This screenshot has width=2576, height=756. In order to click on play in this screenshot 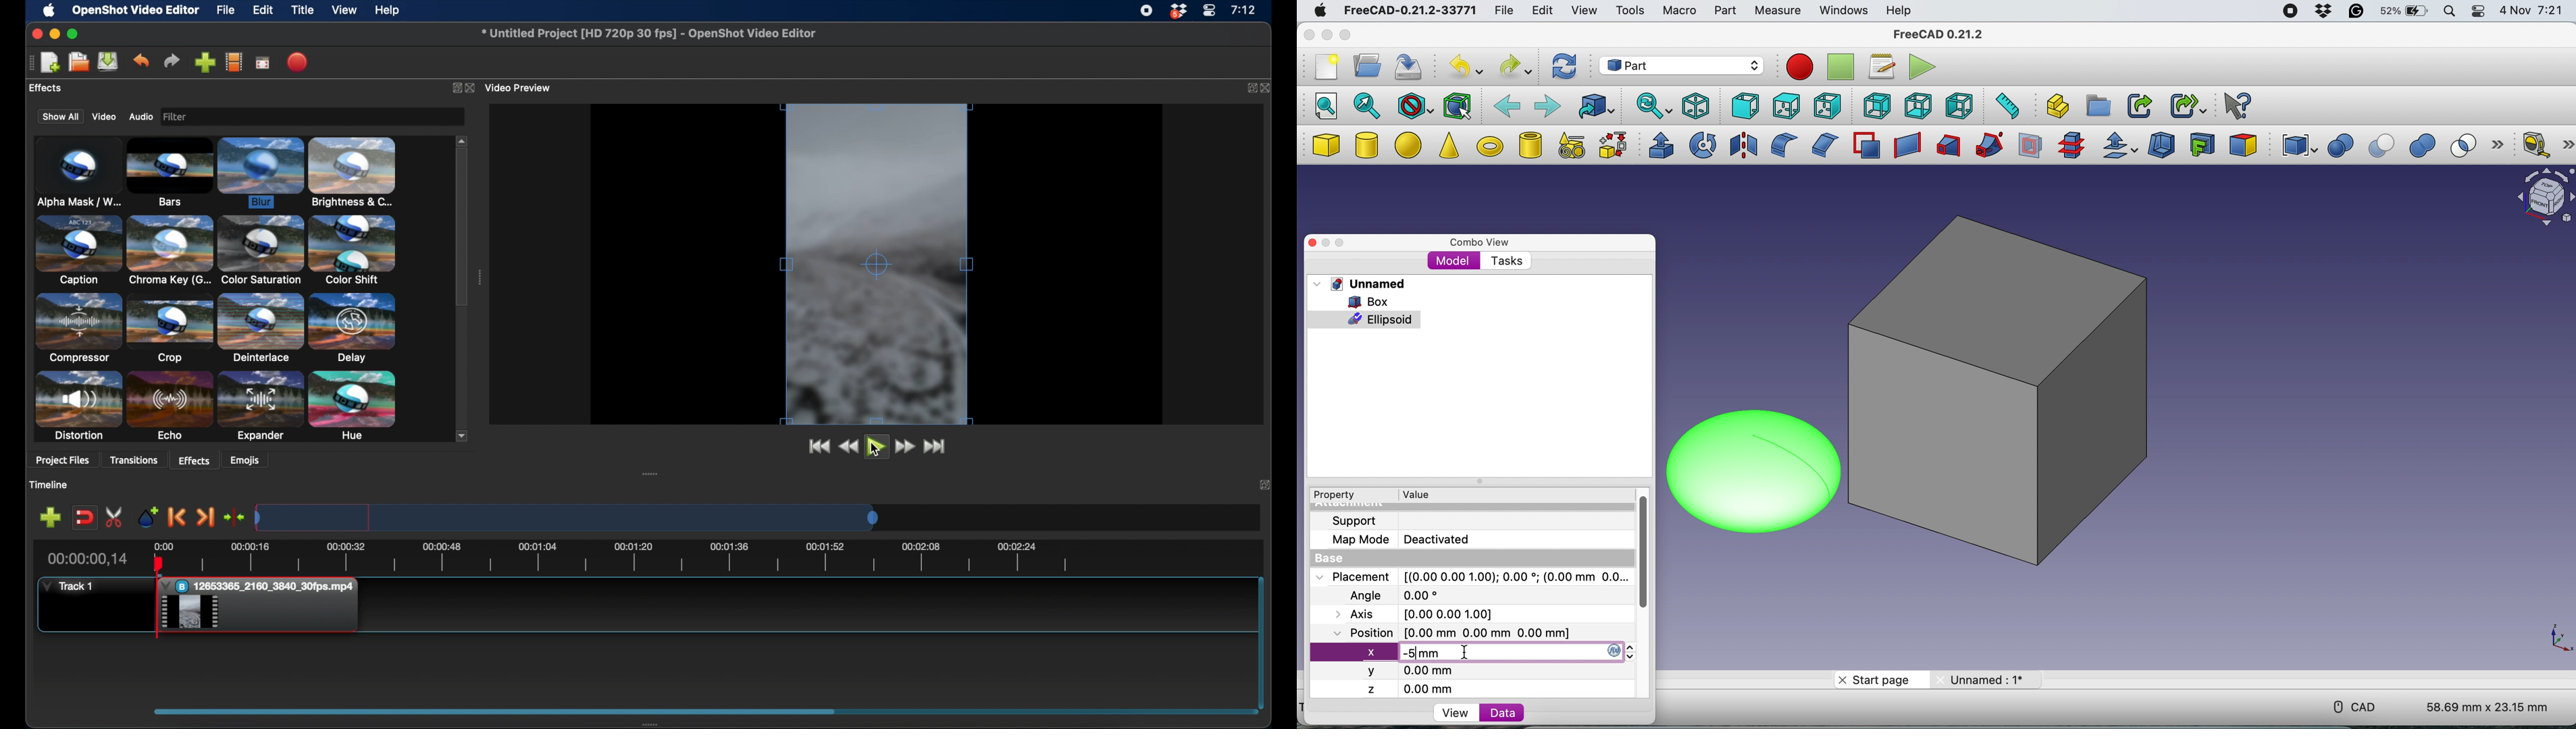, I will do `click(877, 448)`.